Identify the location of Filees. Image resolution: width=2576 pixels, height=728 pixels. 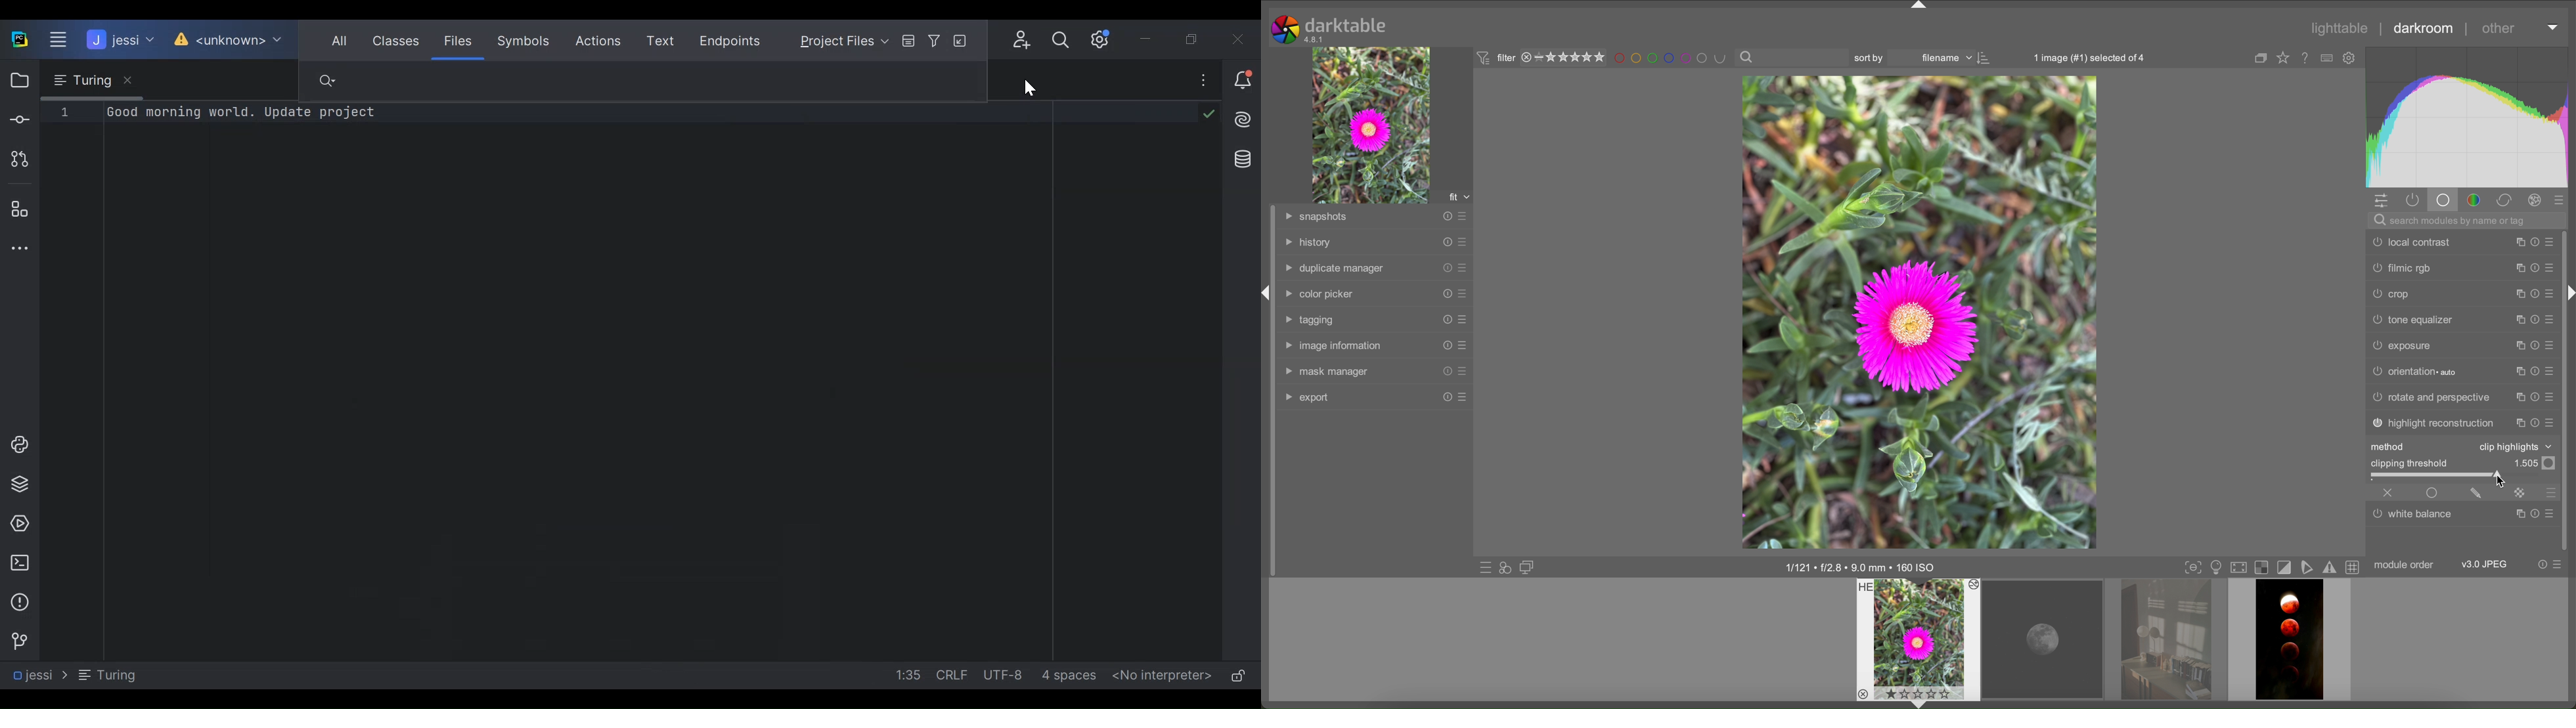
(462, 41).